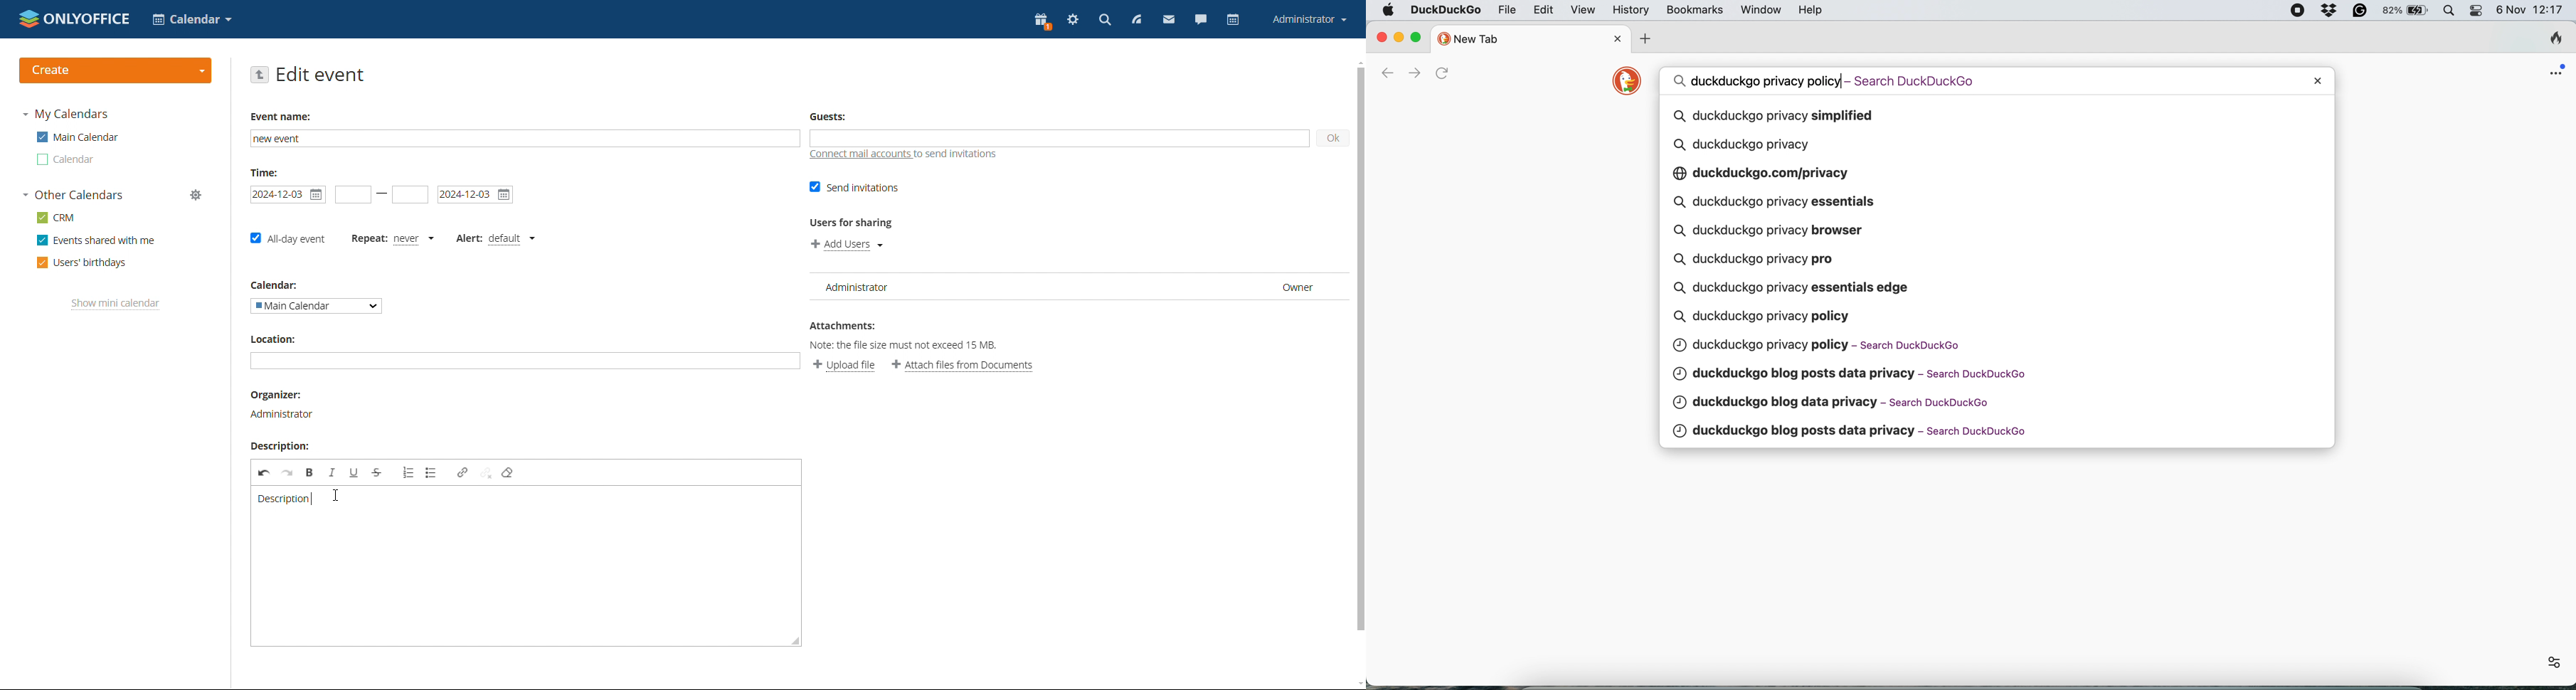 This screenshot has height=700, width=2576. What do you see at coordinates (116, 70) in the screenshot?
I see `create` at bounding box center [116, 70].